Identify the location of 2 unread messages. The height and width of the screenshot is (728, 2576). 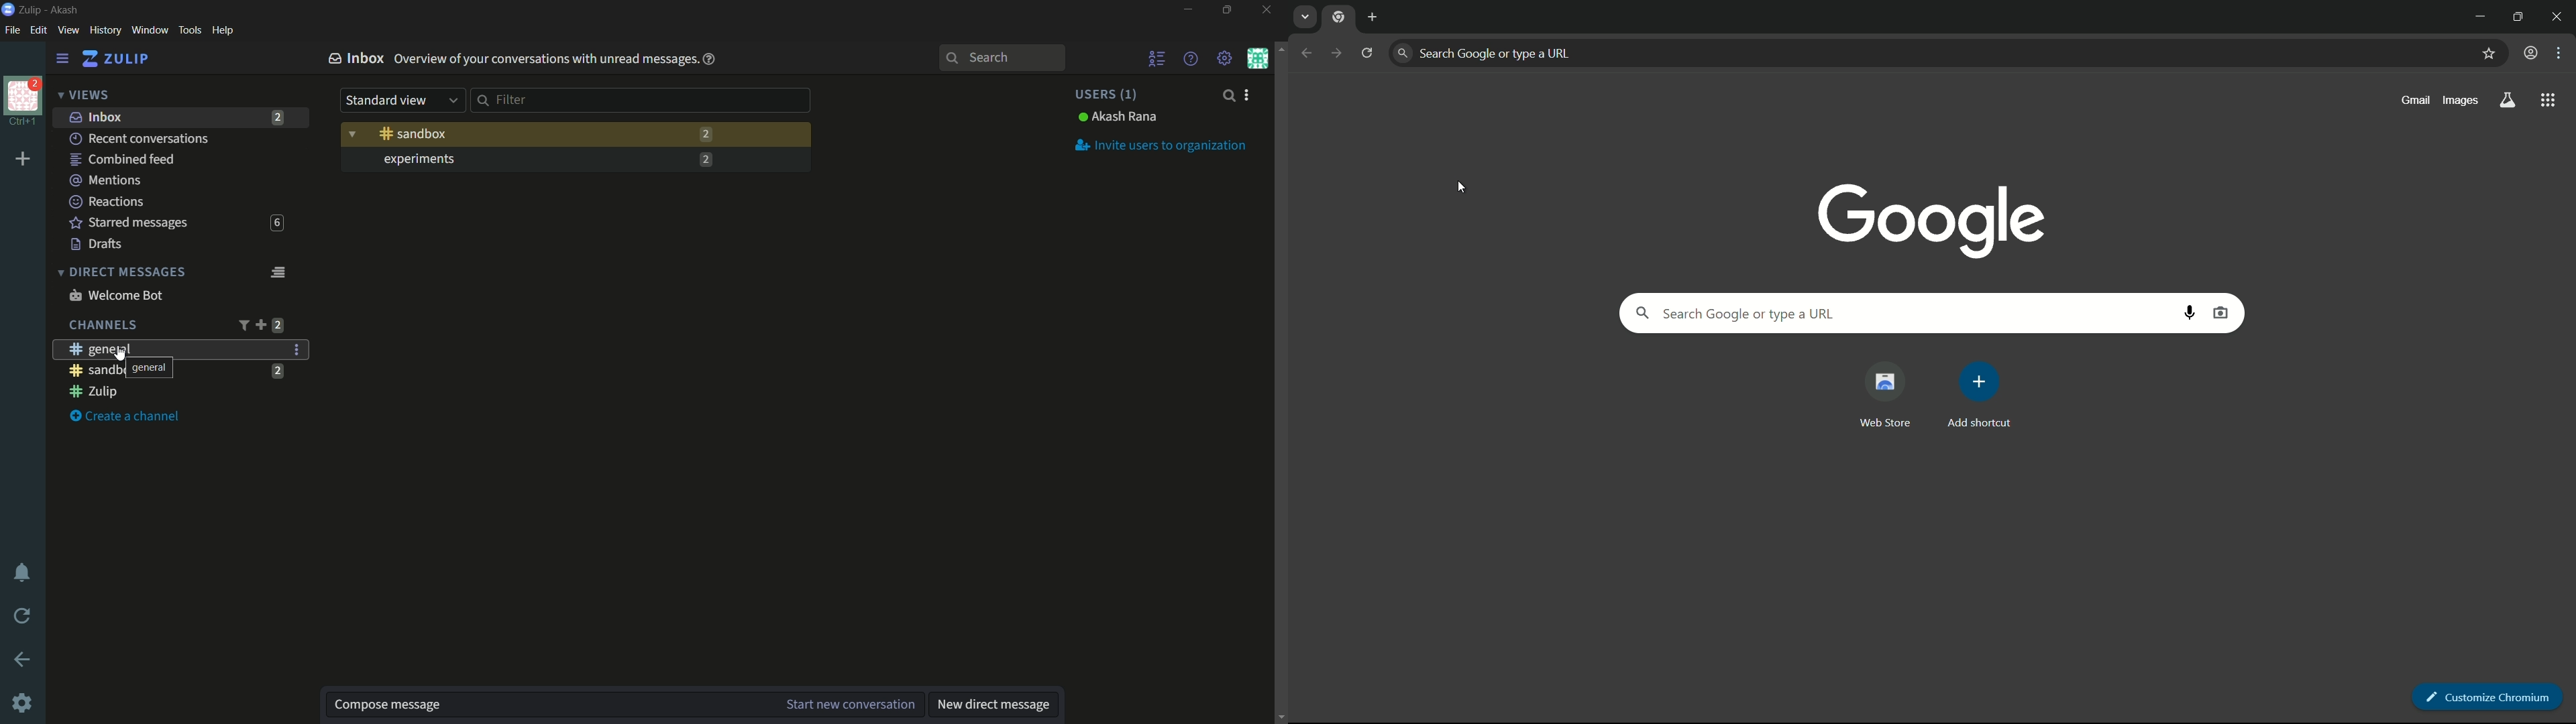
(278, 117).